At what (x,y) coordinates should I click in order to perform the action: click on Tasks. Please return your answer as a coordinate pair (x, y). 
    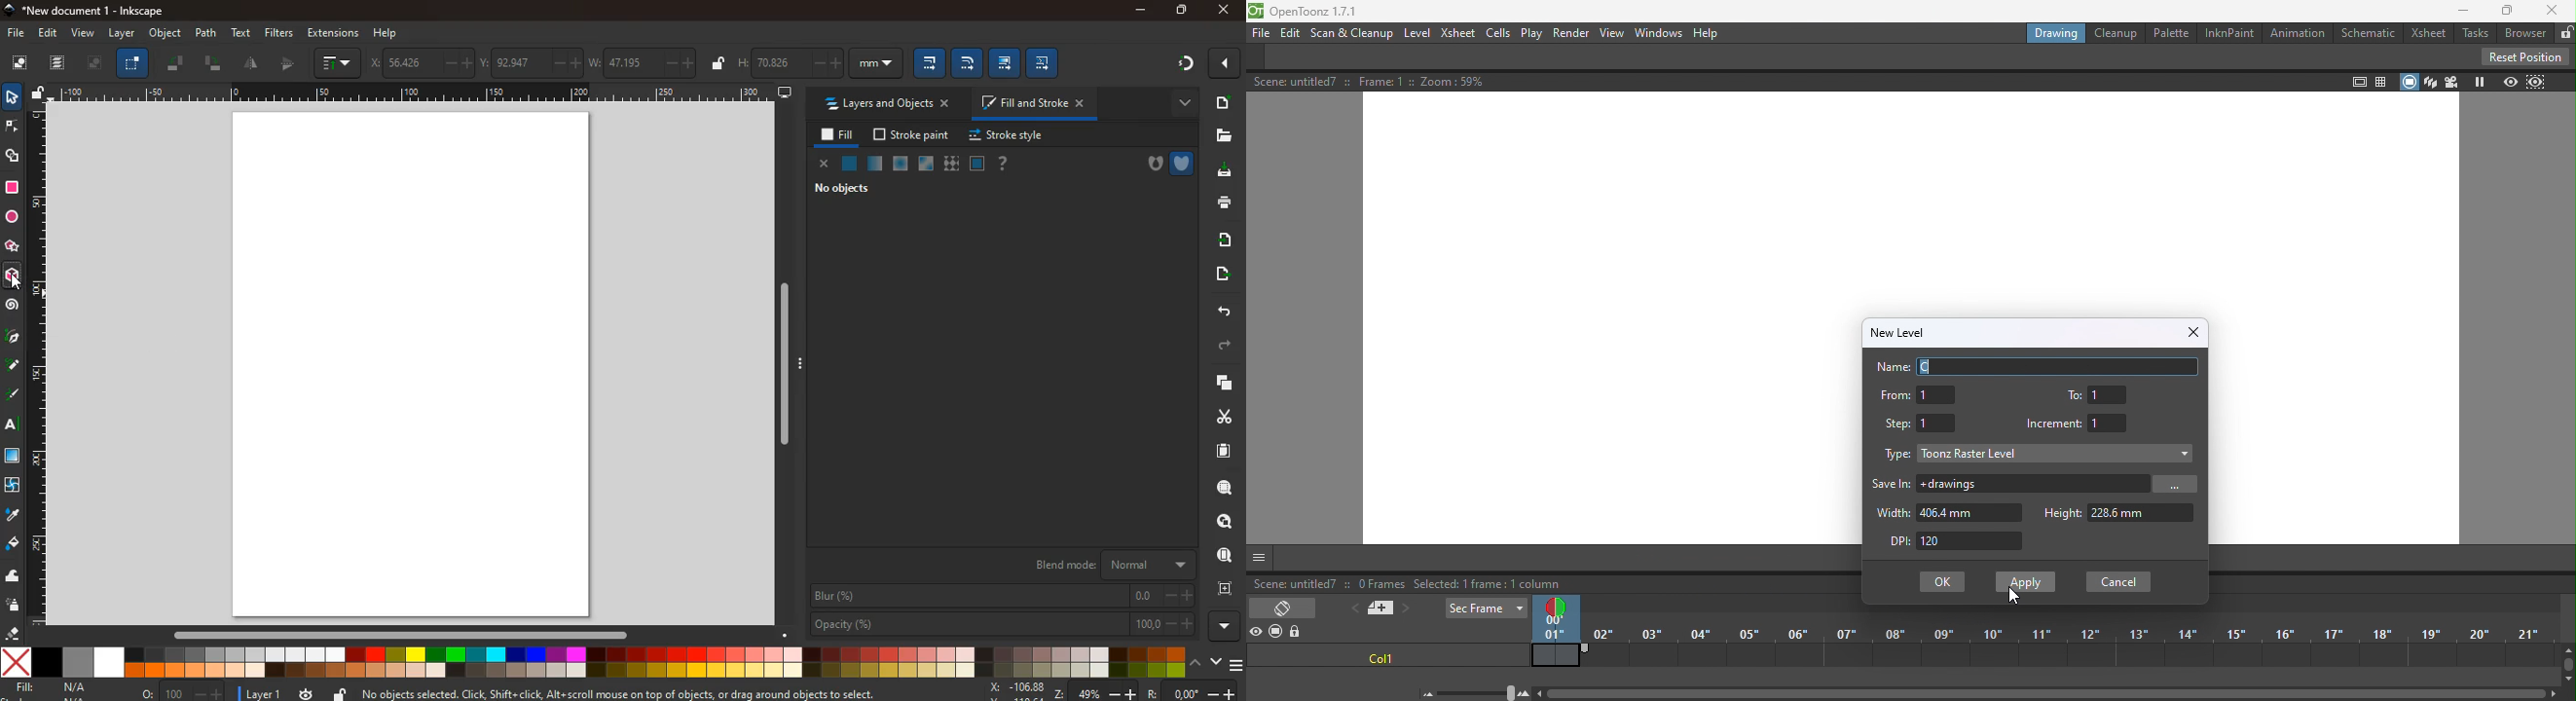
    Looking at the image, I should click on (2473, 34).